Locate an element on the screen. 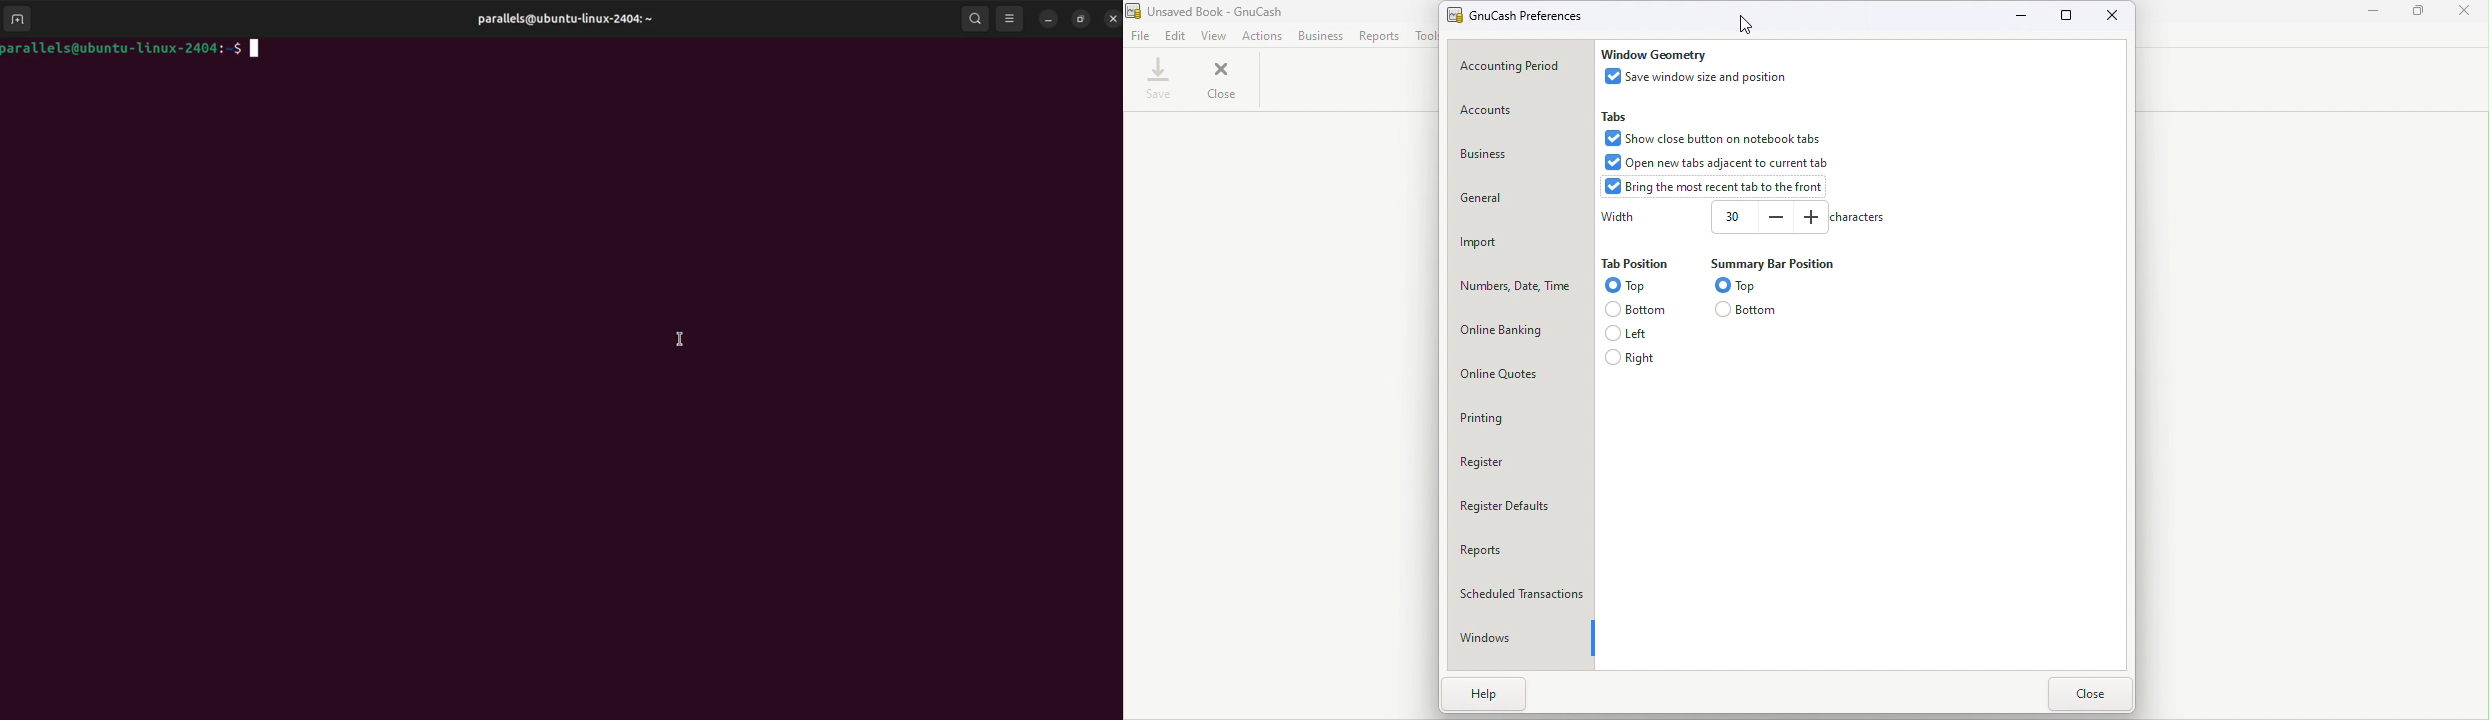 The width and height of the screenshot is (2492, 728). Close is located at coordinates (2088, 695).